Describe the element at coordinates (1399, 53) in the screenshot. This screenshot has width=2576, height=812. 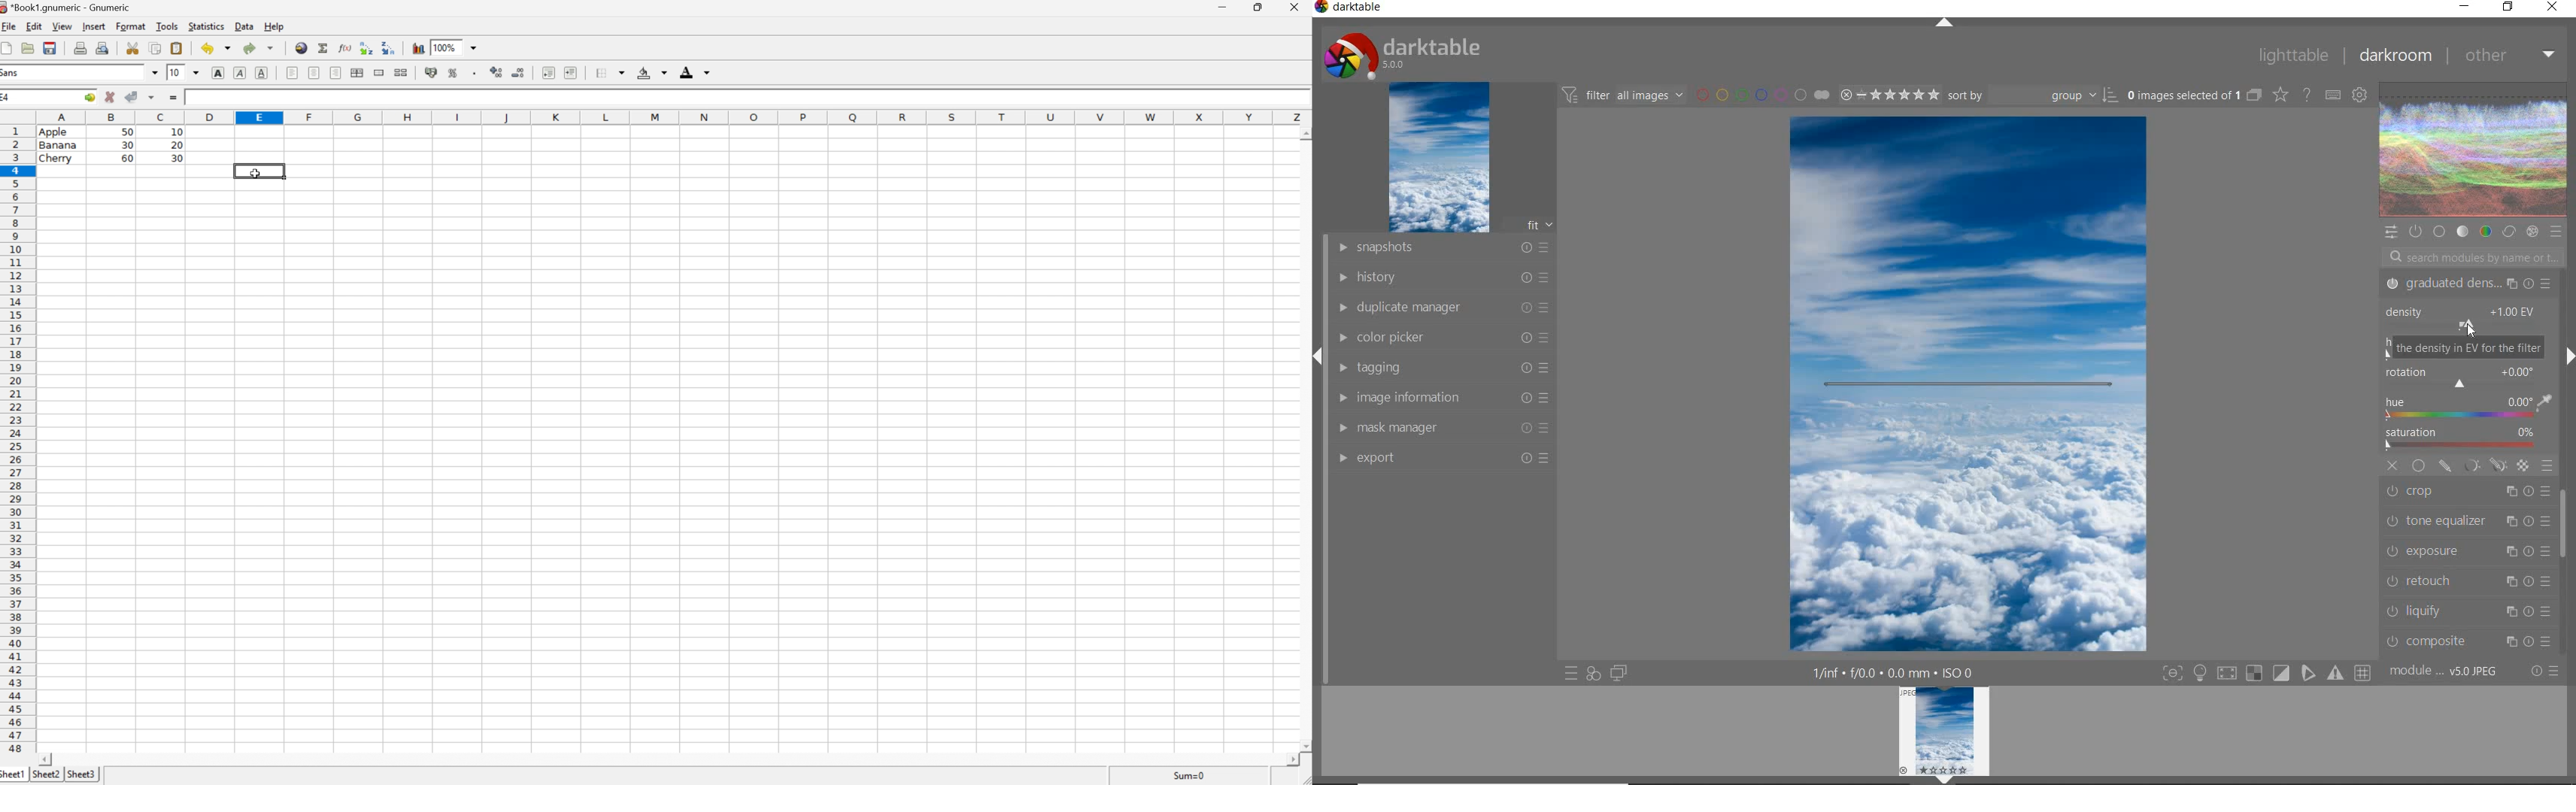
I see `darktable 5.0.0` at that location.